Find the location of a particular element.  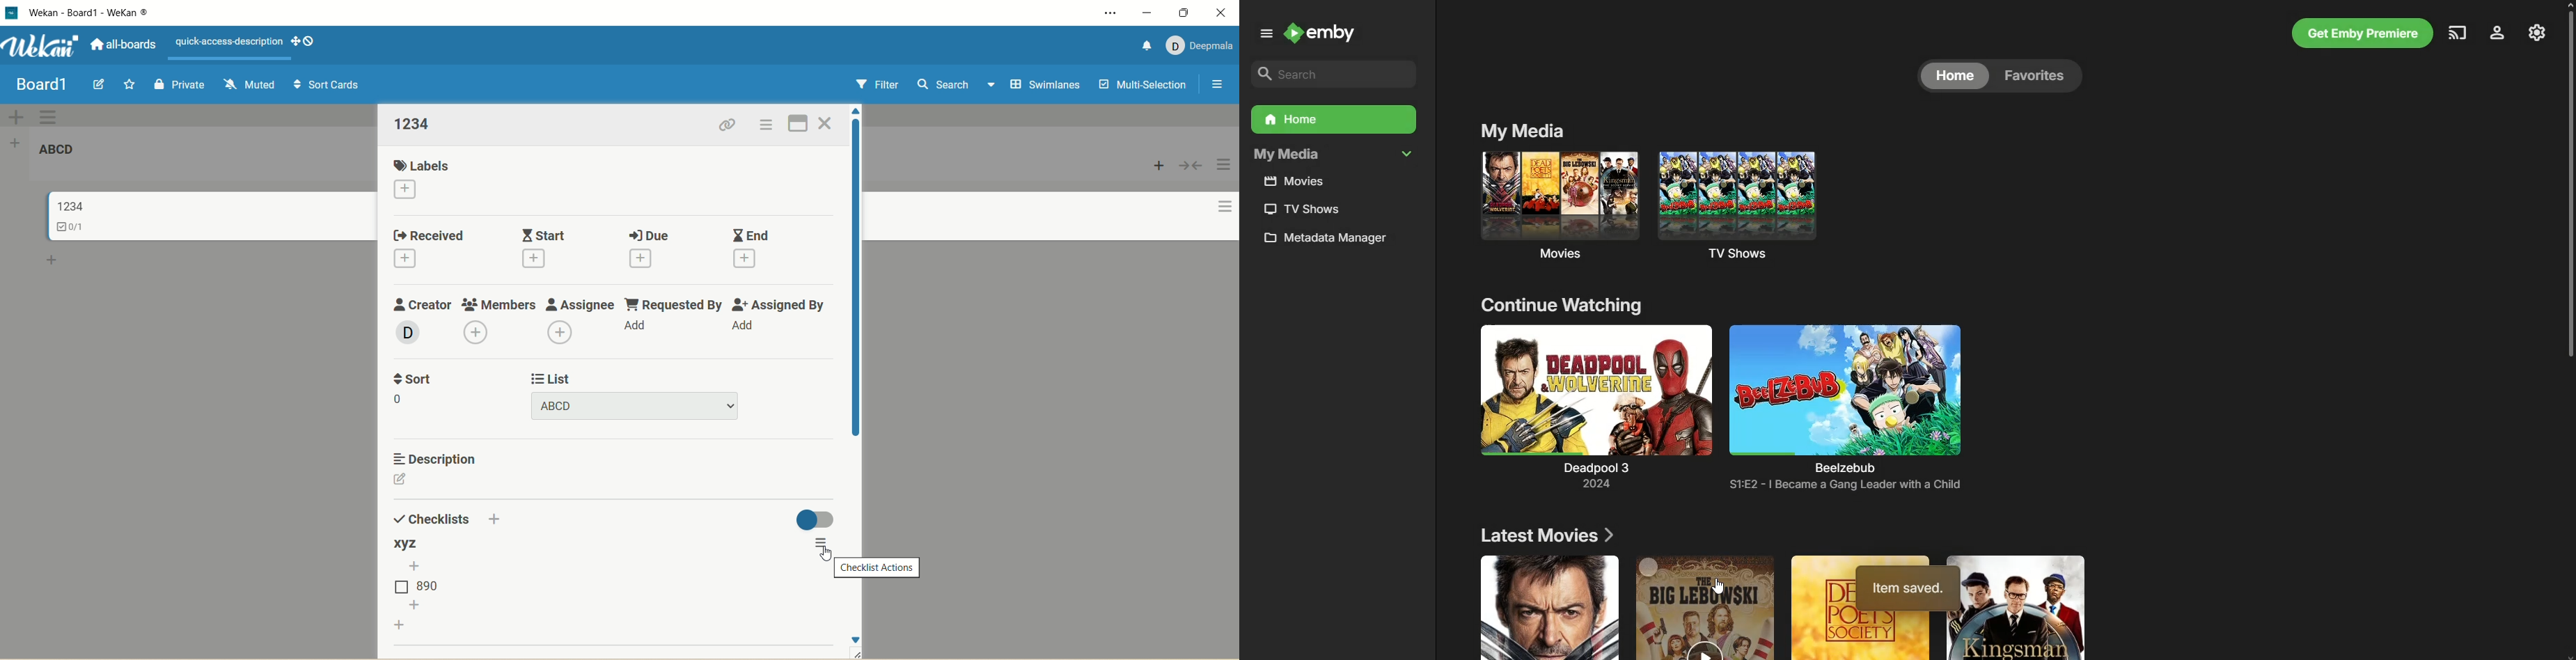

add checklist is located at coordinates (415, 565).